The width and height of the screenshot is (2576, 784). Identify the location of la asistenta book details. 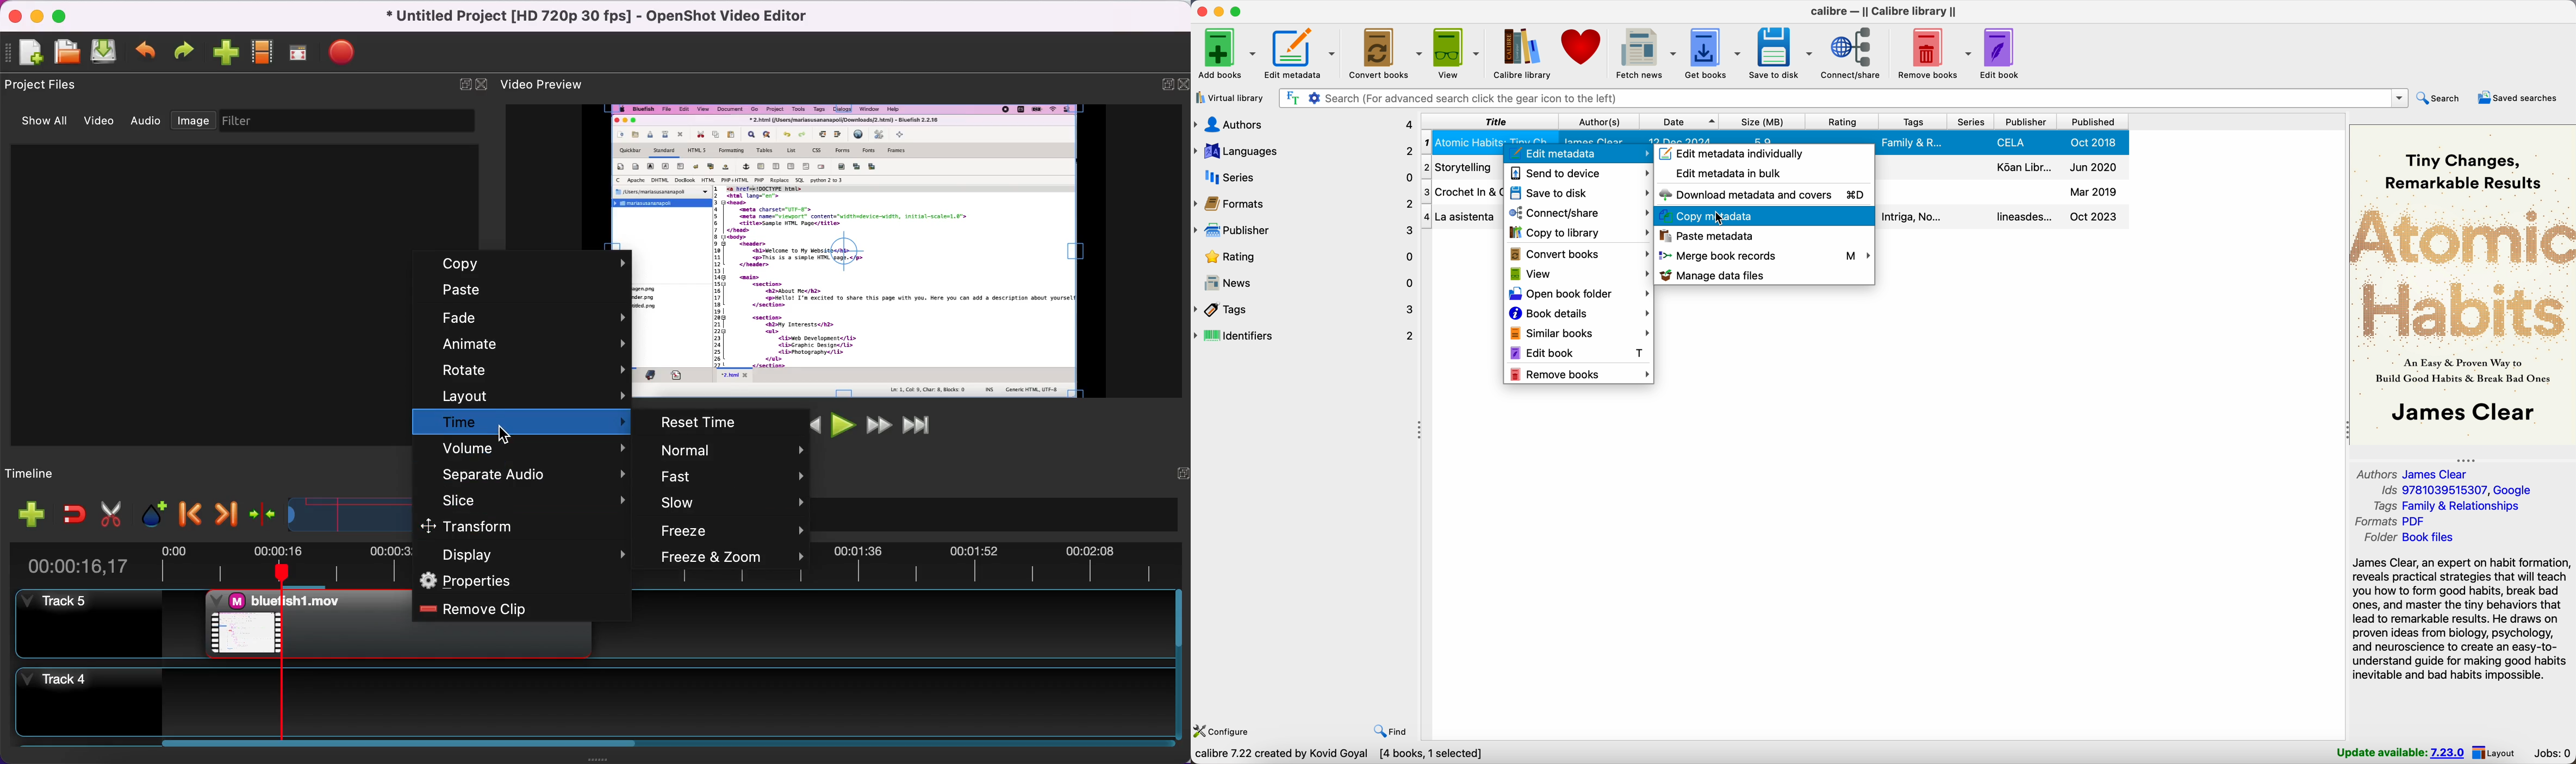
(2003, 217).